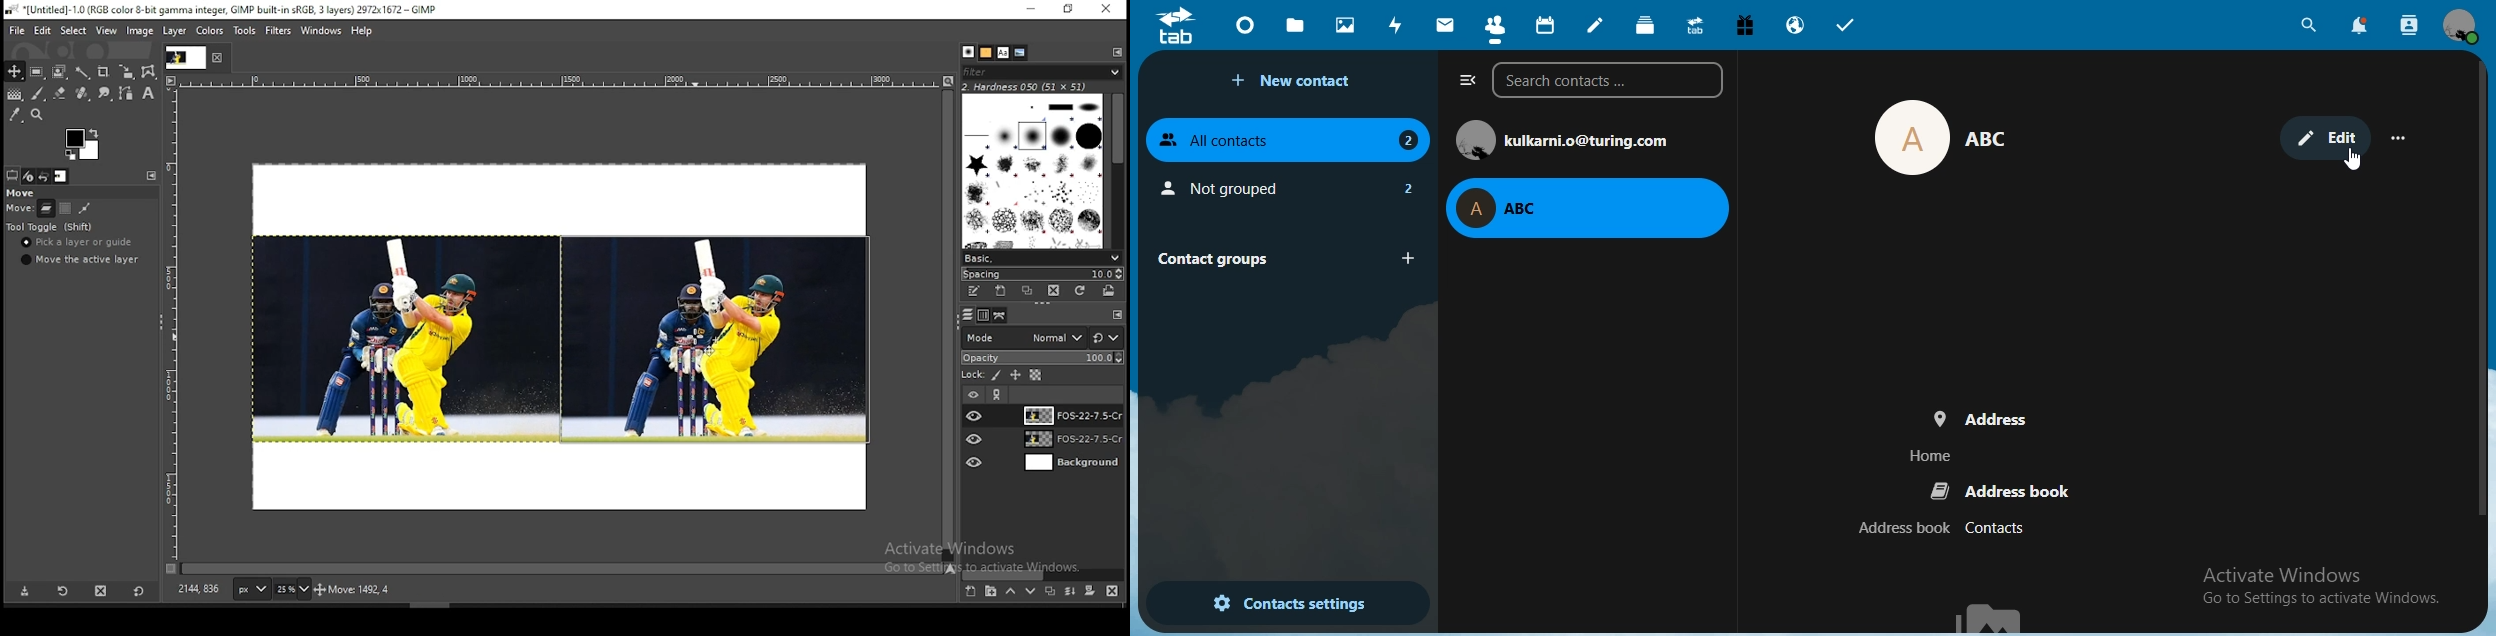  What do you see at coordinates (1794, 27) in the screenshot?
I see `email hosting` at bounding box center [1794, 27].